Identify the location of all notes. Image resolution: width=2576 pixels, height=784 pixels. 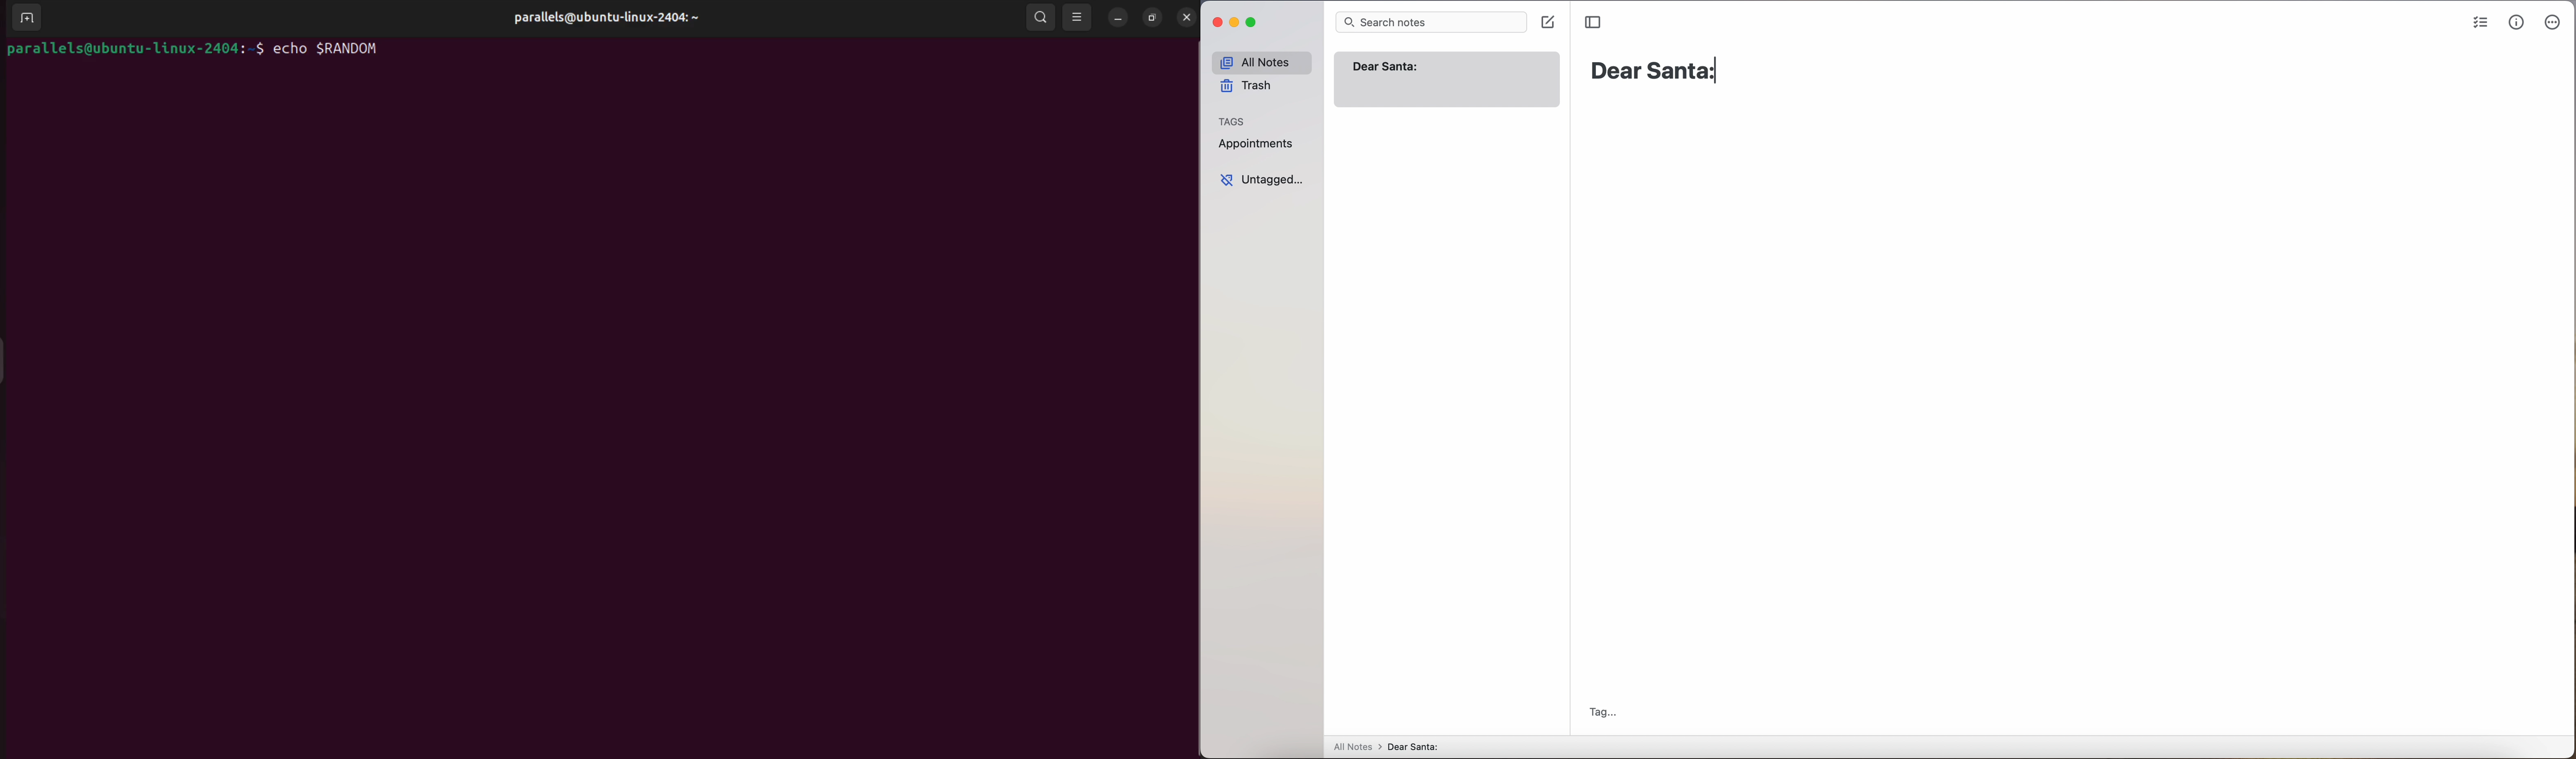
(1263, 61).